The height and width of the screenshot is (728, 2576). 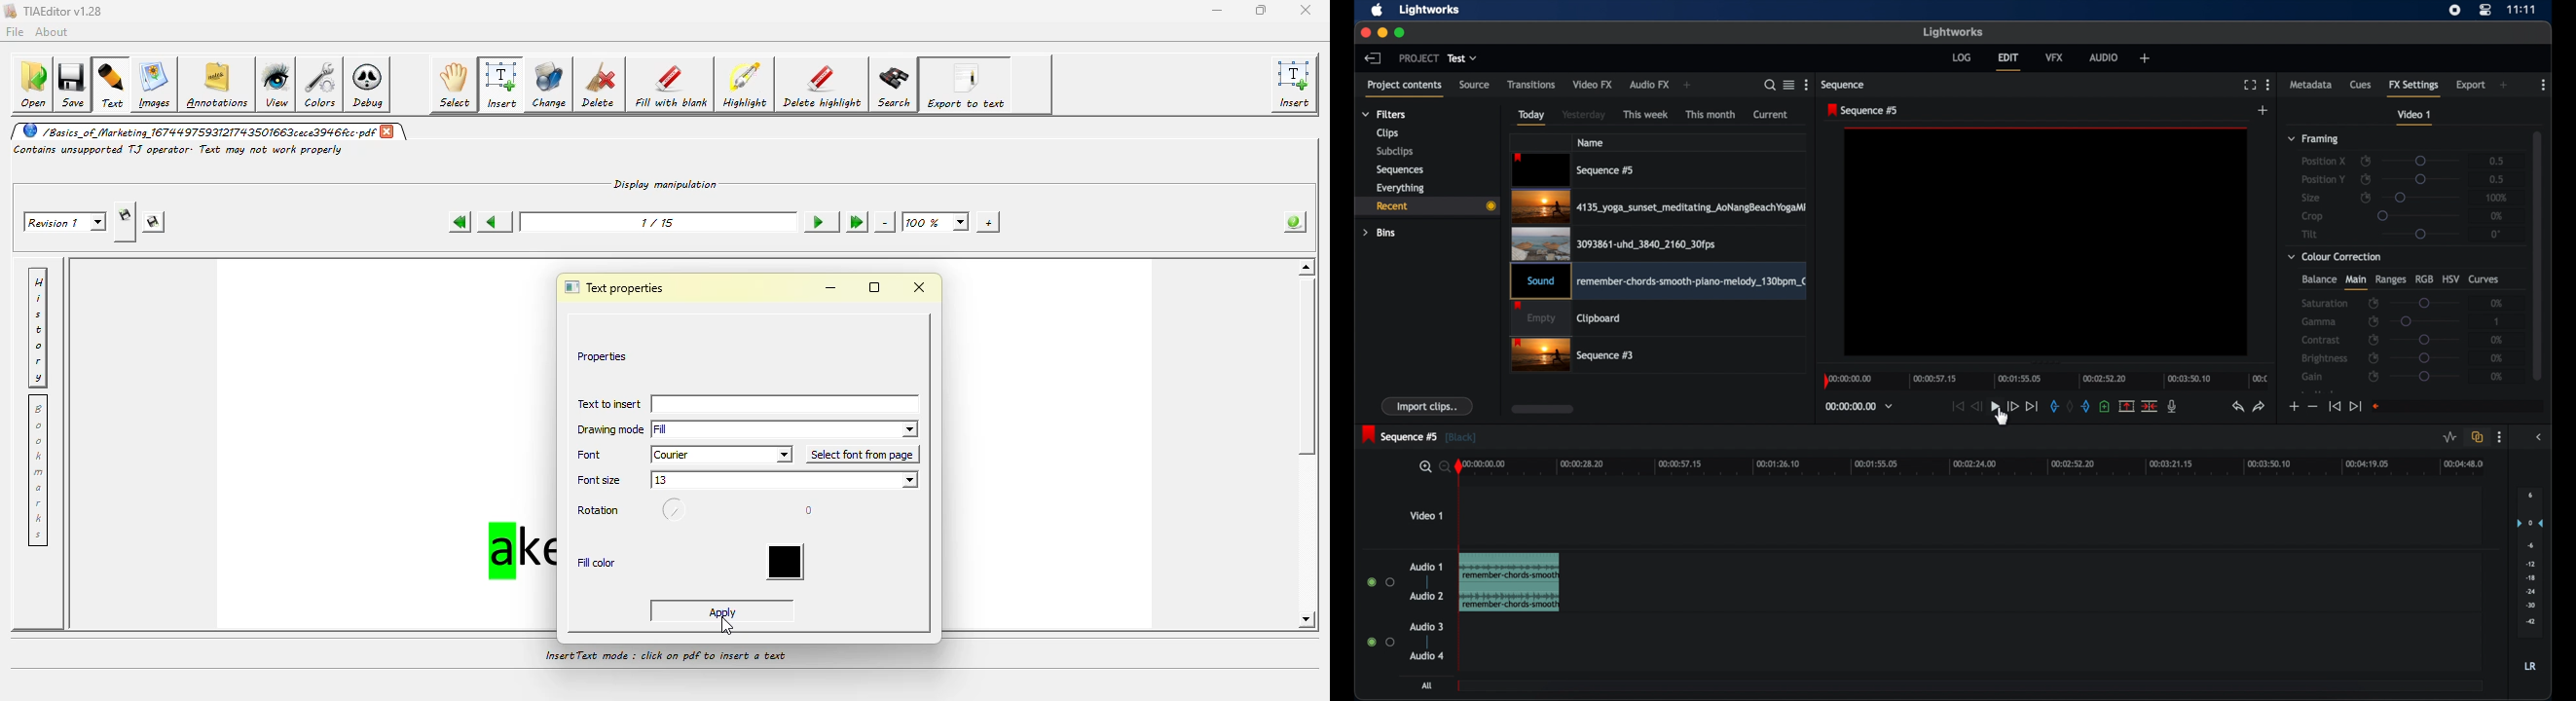 I want to click on audio, so click(x=2104, y=58).